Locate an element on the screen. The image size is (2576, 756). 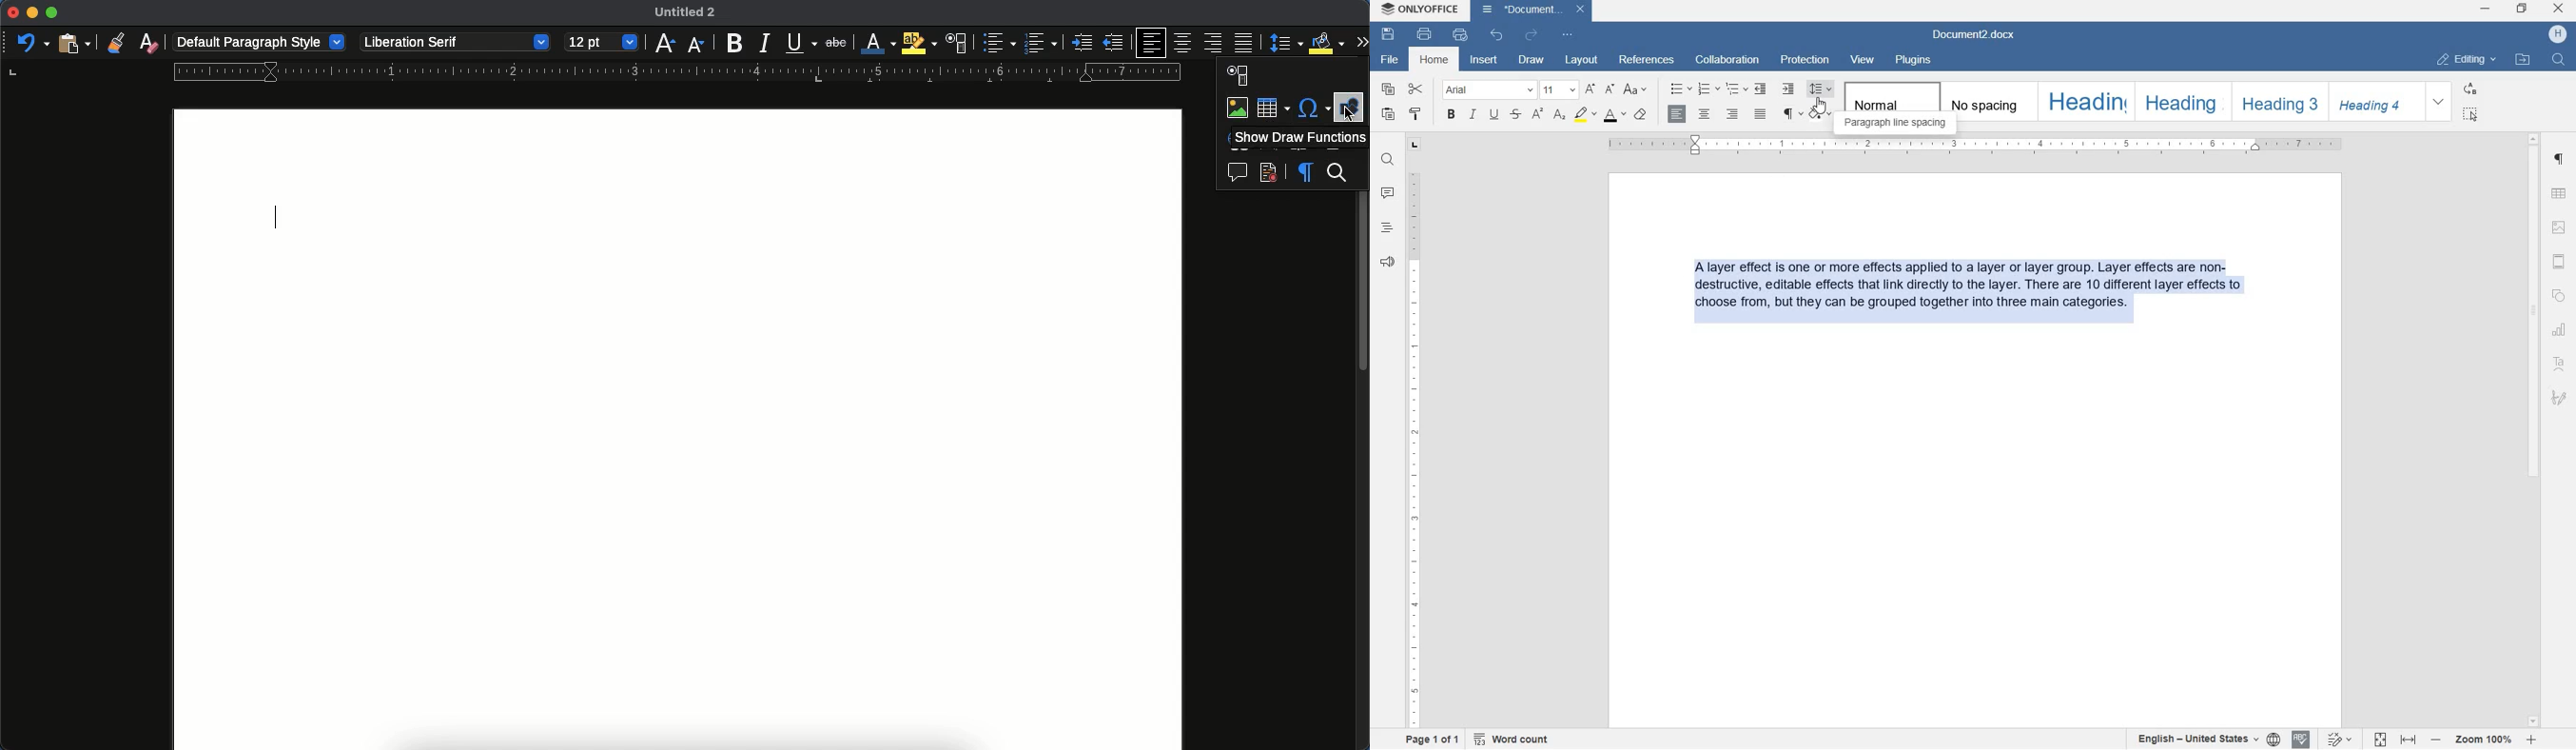
clear style is located at coordinates (1639, 115).